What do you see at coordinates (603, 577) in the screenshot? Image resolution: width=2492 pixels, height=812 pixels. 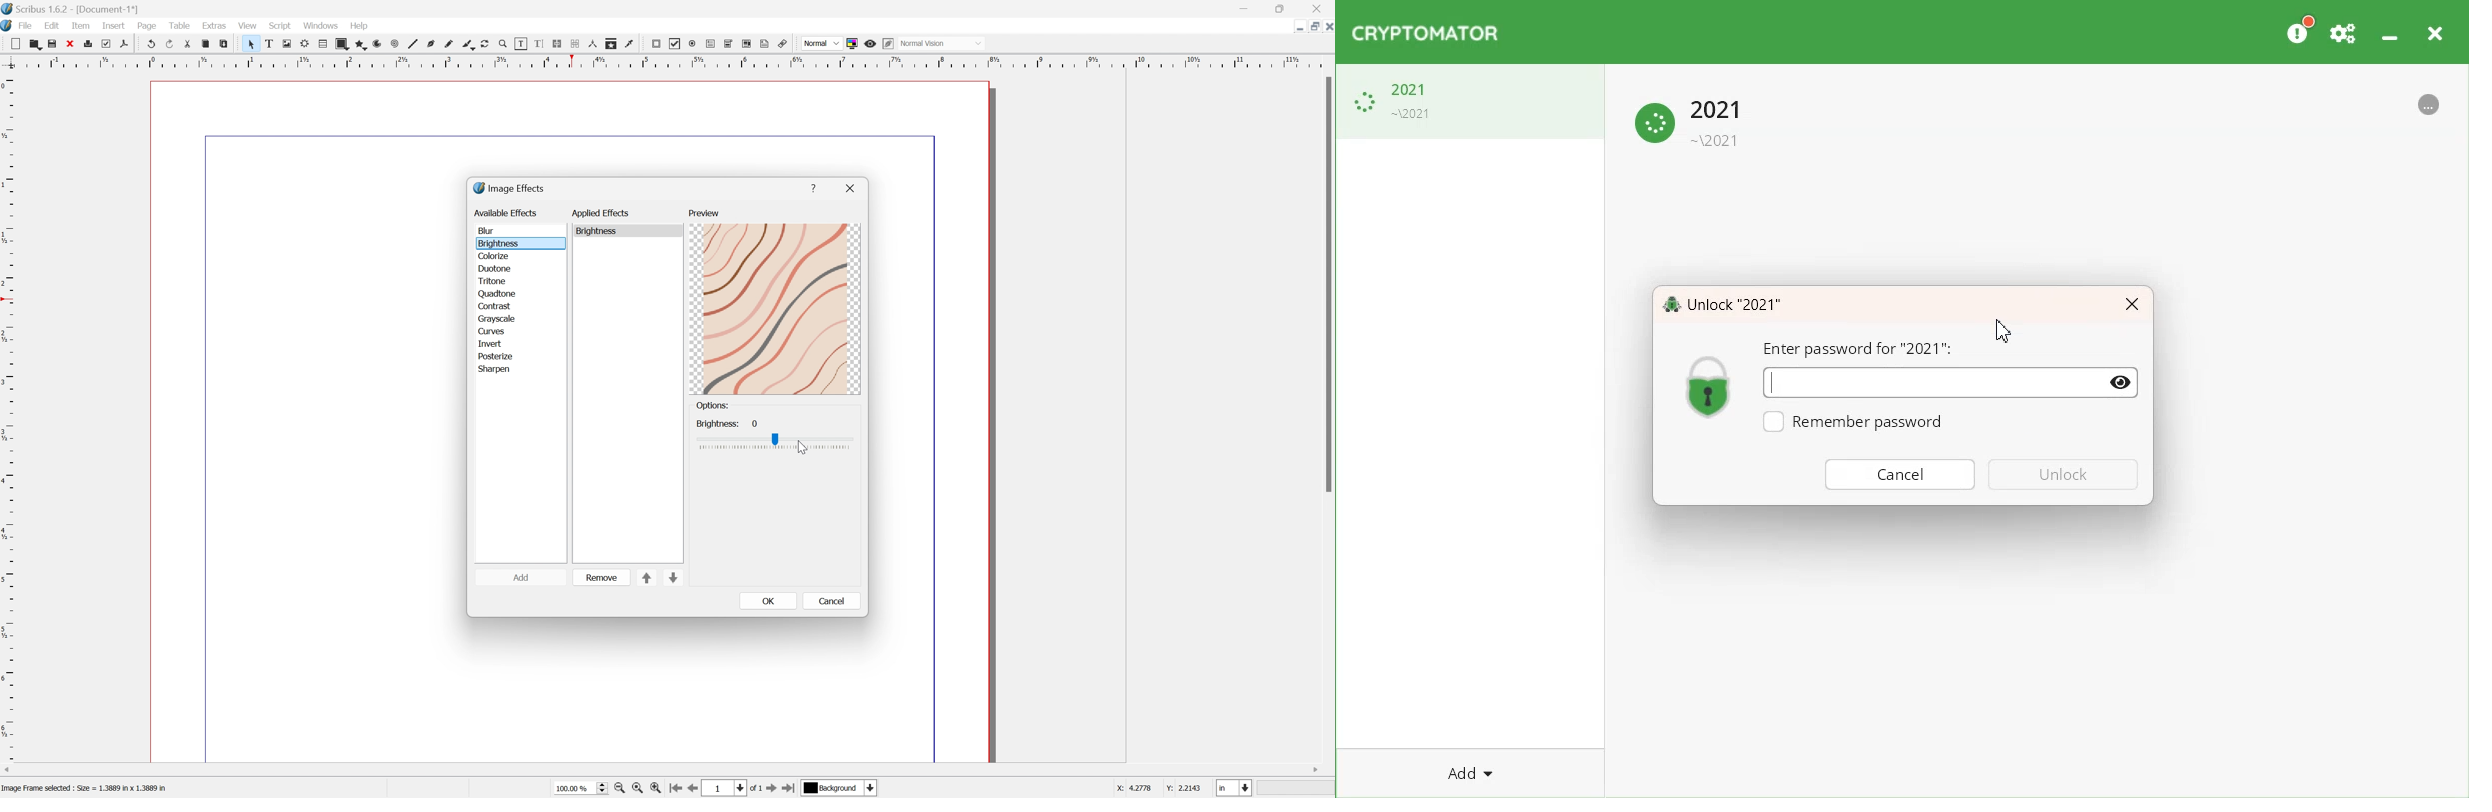 I see `remove` at bounding box center [603, 577].